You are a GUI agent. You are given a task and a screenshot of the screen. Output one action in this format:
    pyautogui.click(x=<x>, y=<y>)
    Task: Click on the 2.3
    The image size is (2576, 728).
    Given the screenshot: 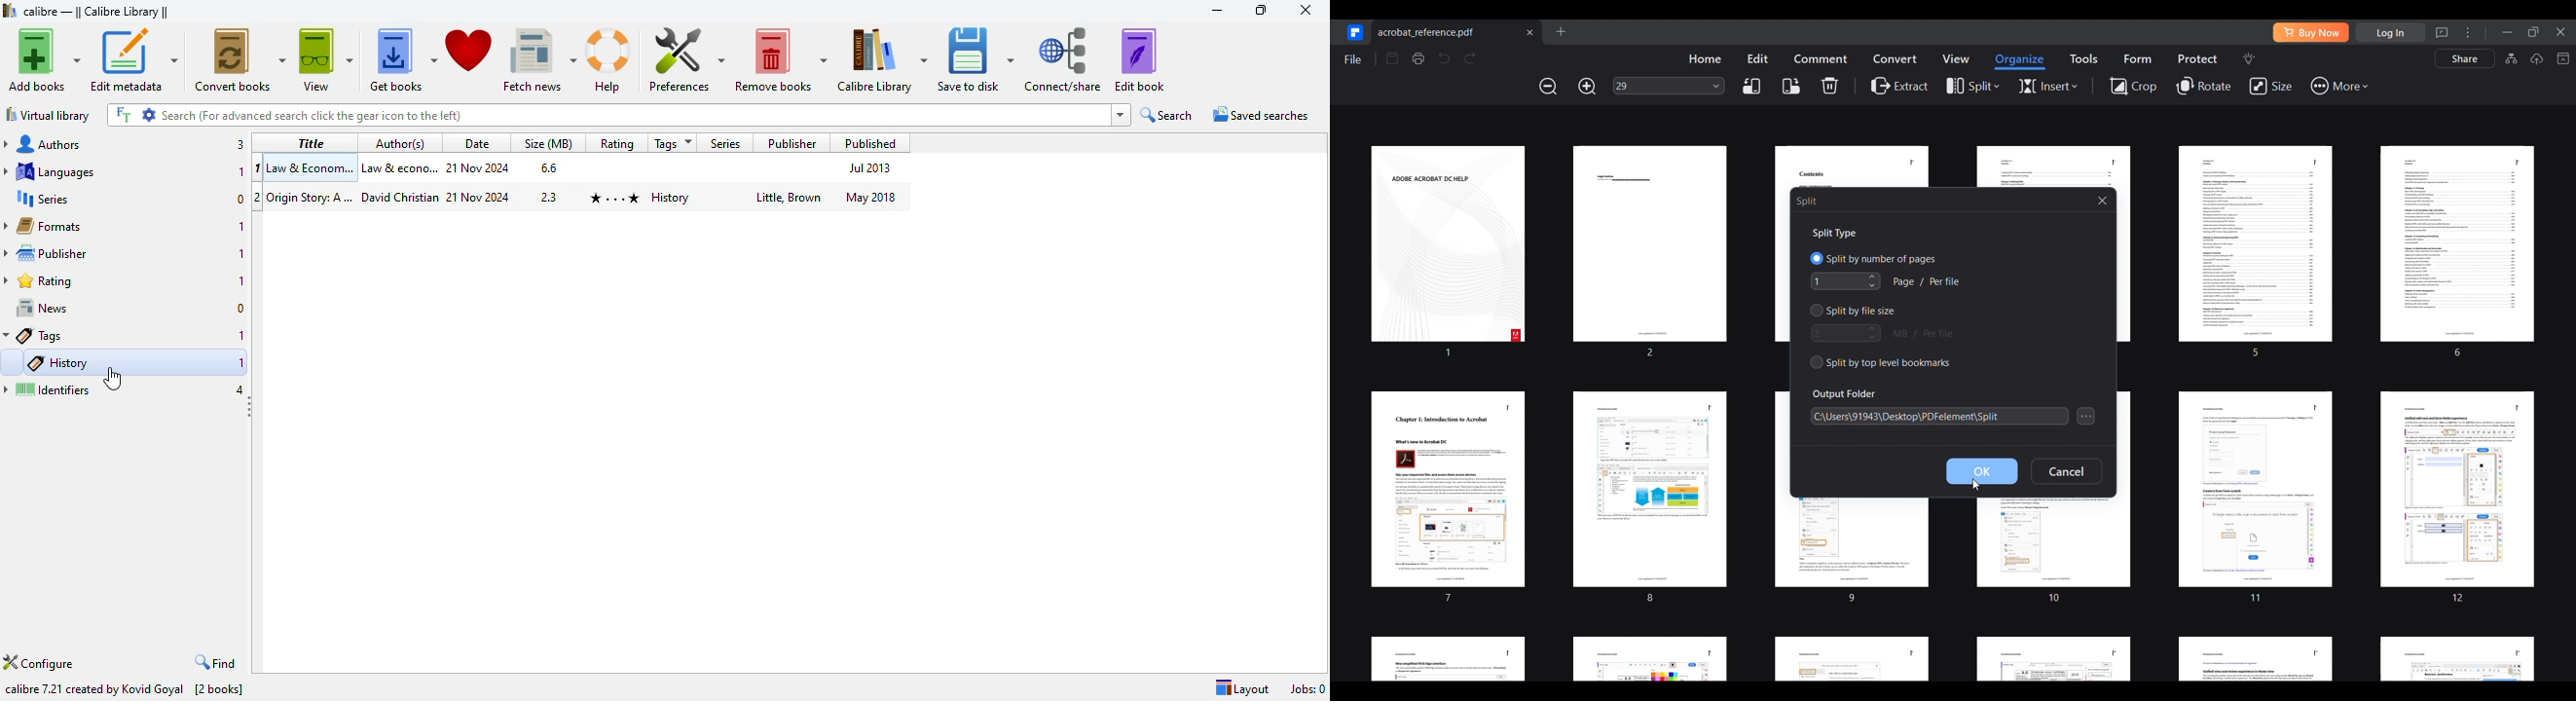 What is the action you would take?
    pyautogui.click(x=550, y=196)
    